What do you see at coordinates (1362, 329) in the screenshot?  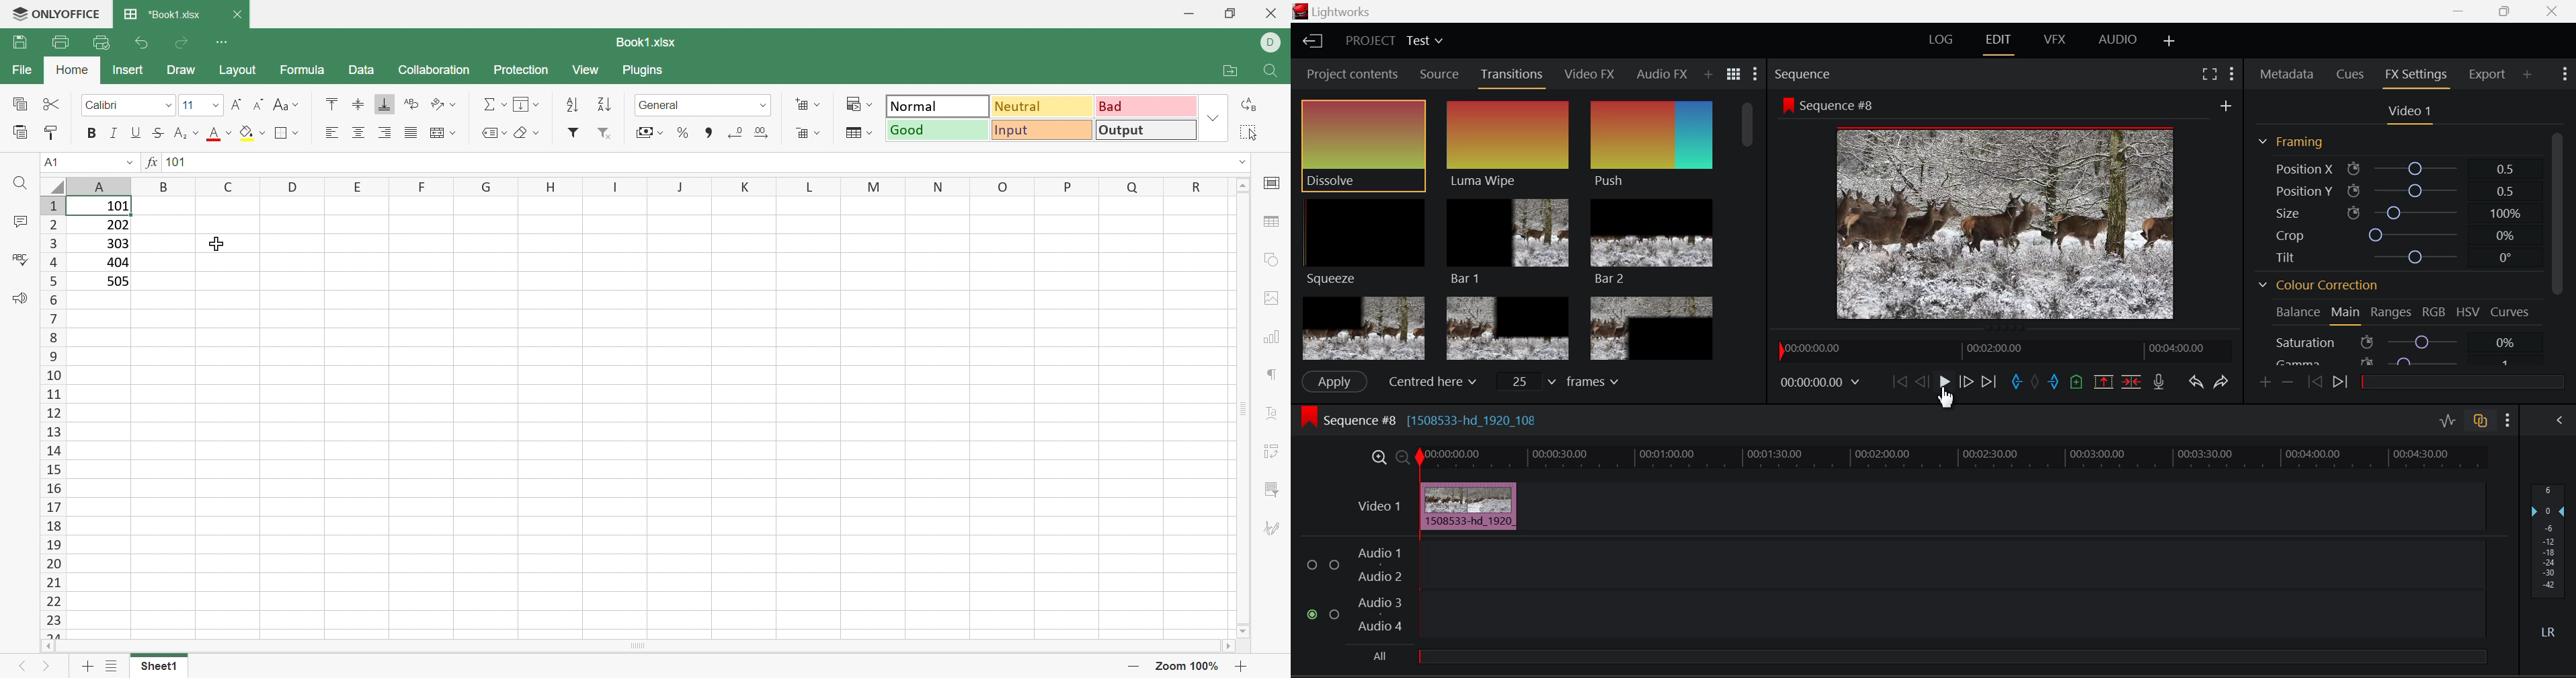 I see `Box 1` at bounding box center [1362, 329].